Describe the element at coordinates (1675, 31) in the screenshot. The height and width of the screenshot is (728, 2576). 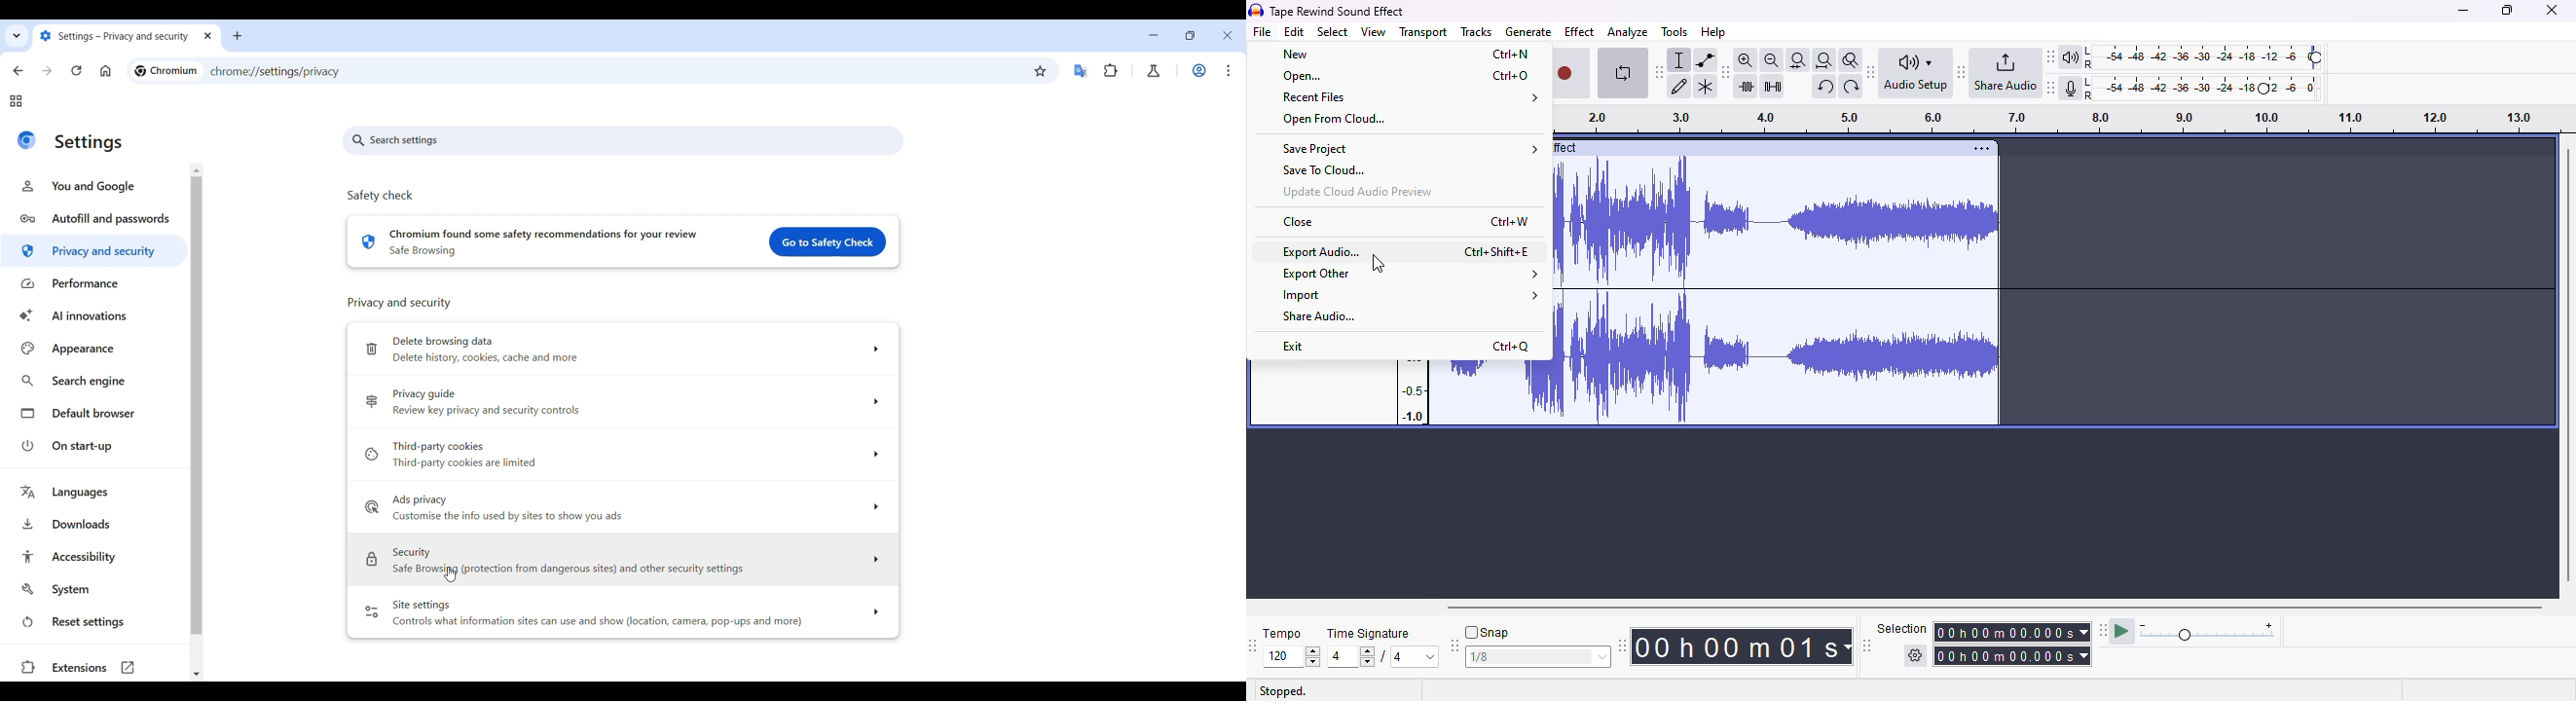
I see `tools` at that location.